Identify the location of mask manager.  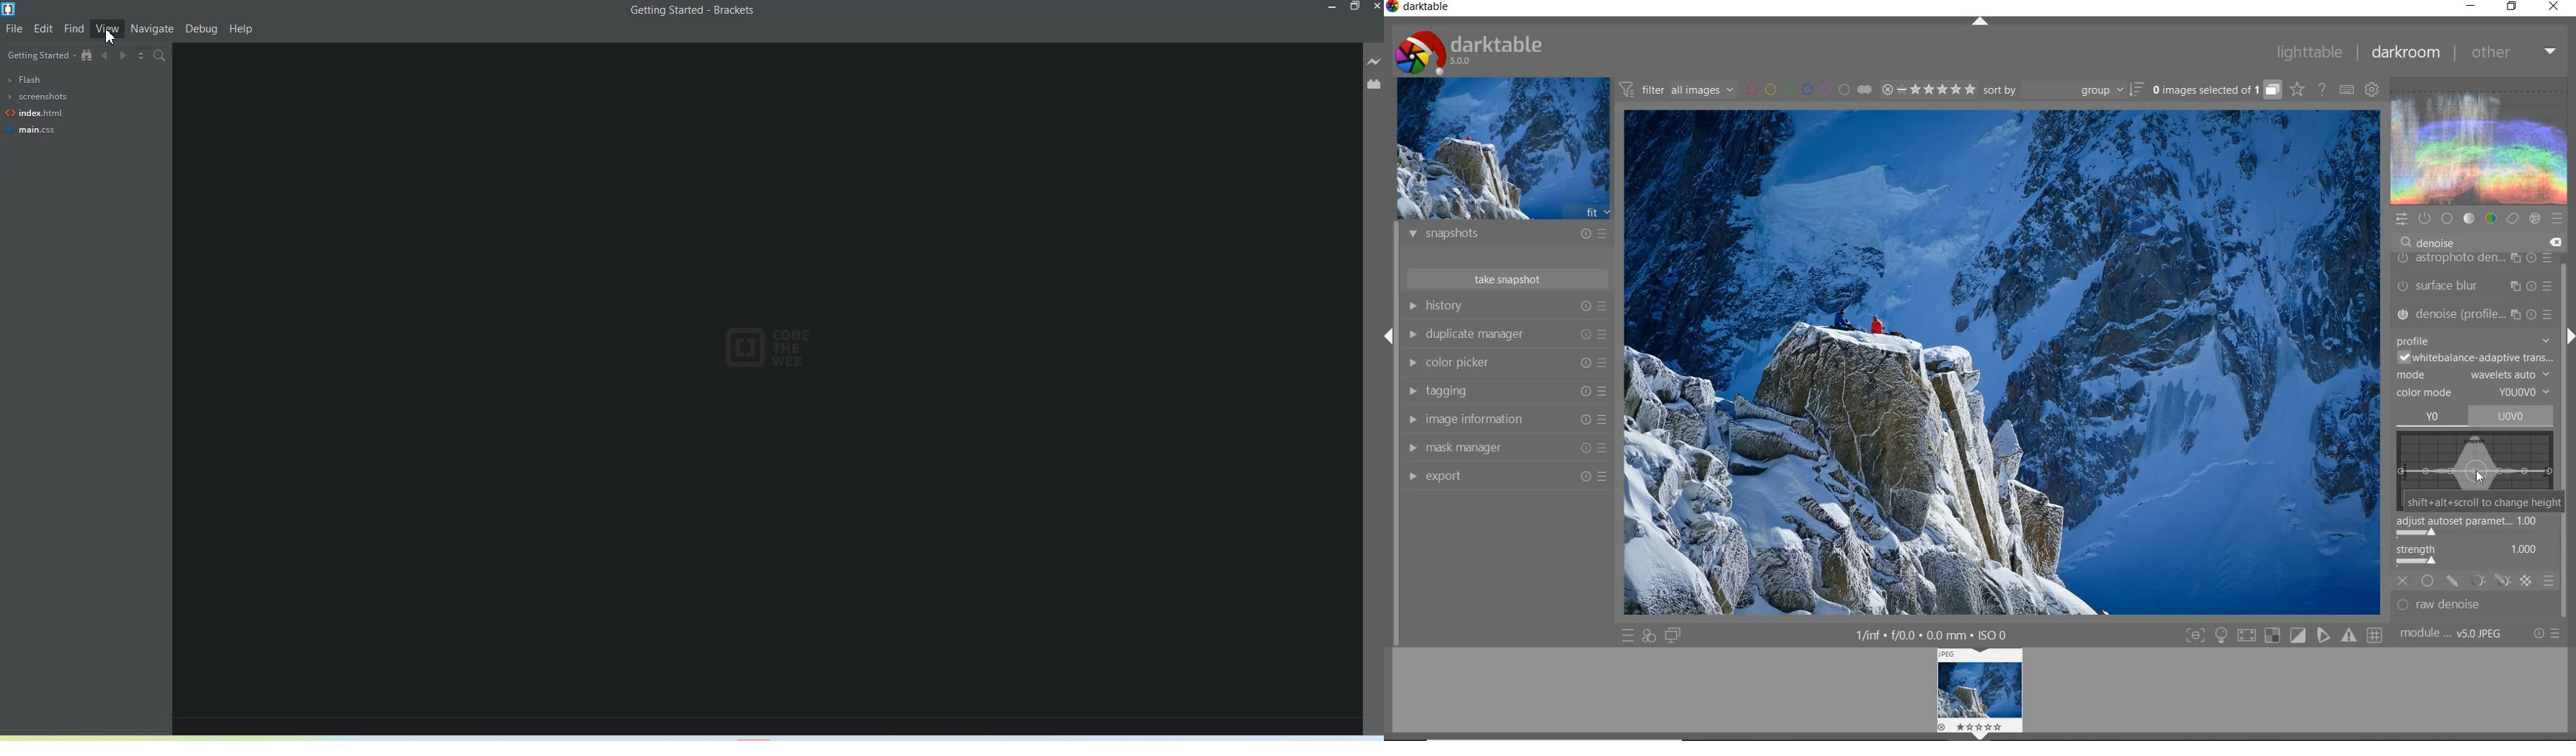
(1505, 449).